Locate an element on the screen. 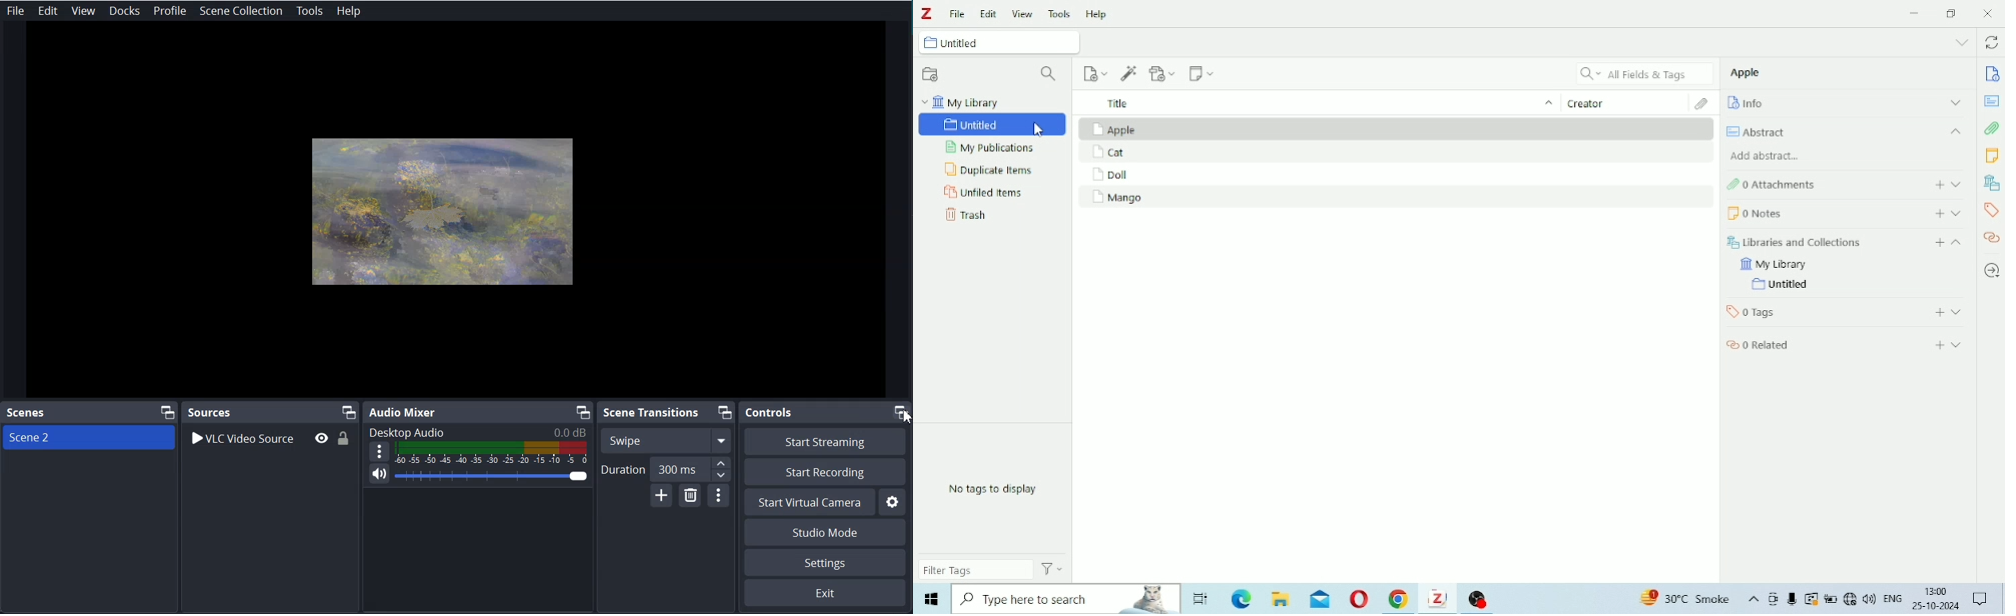 This screenshot has height=616, width=2016. Sources is located at coordinates (212, 412).